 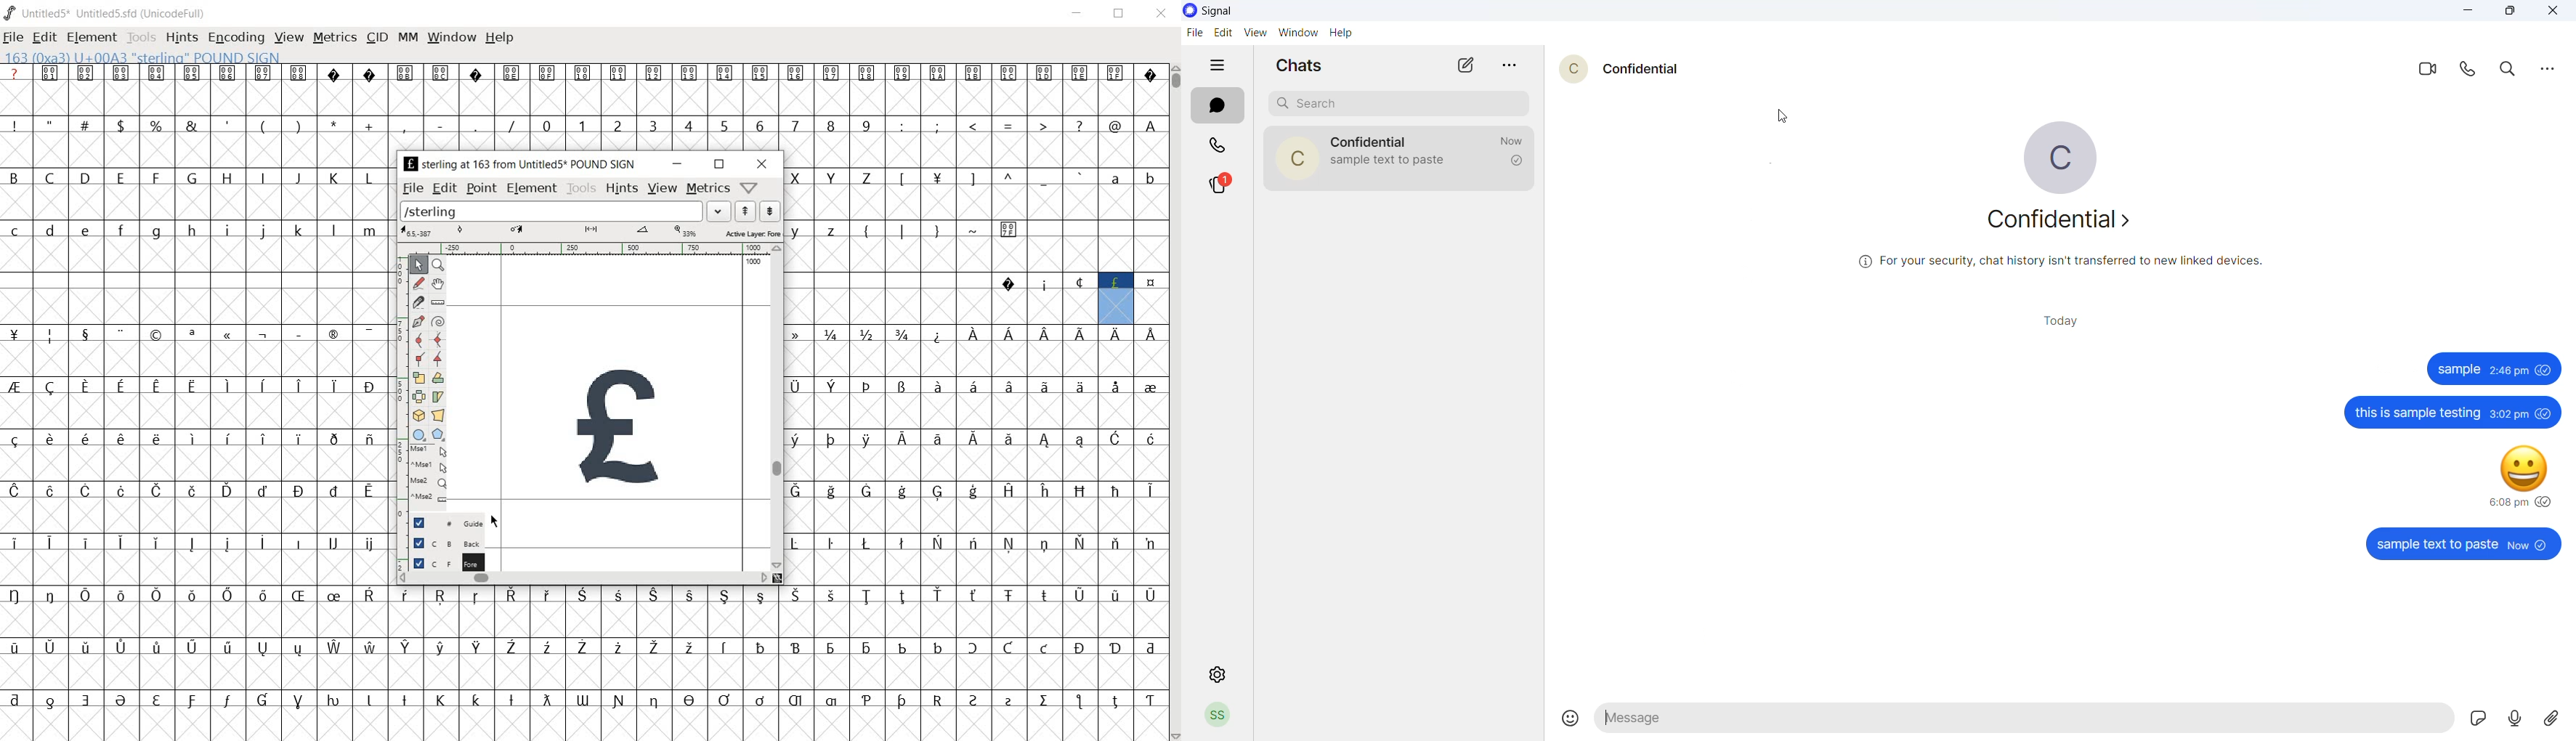 I want to click on Symbol, so click(x=156, y=595).